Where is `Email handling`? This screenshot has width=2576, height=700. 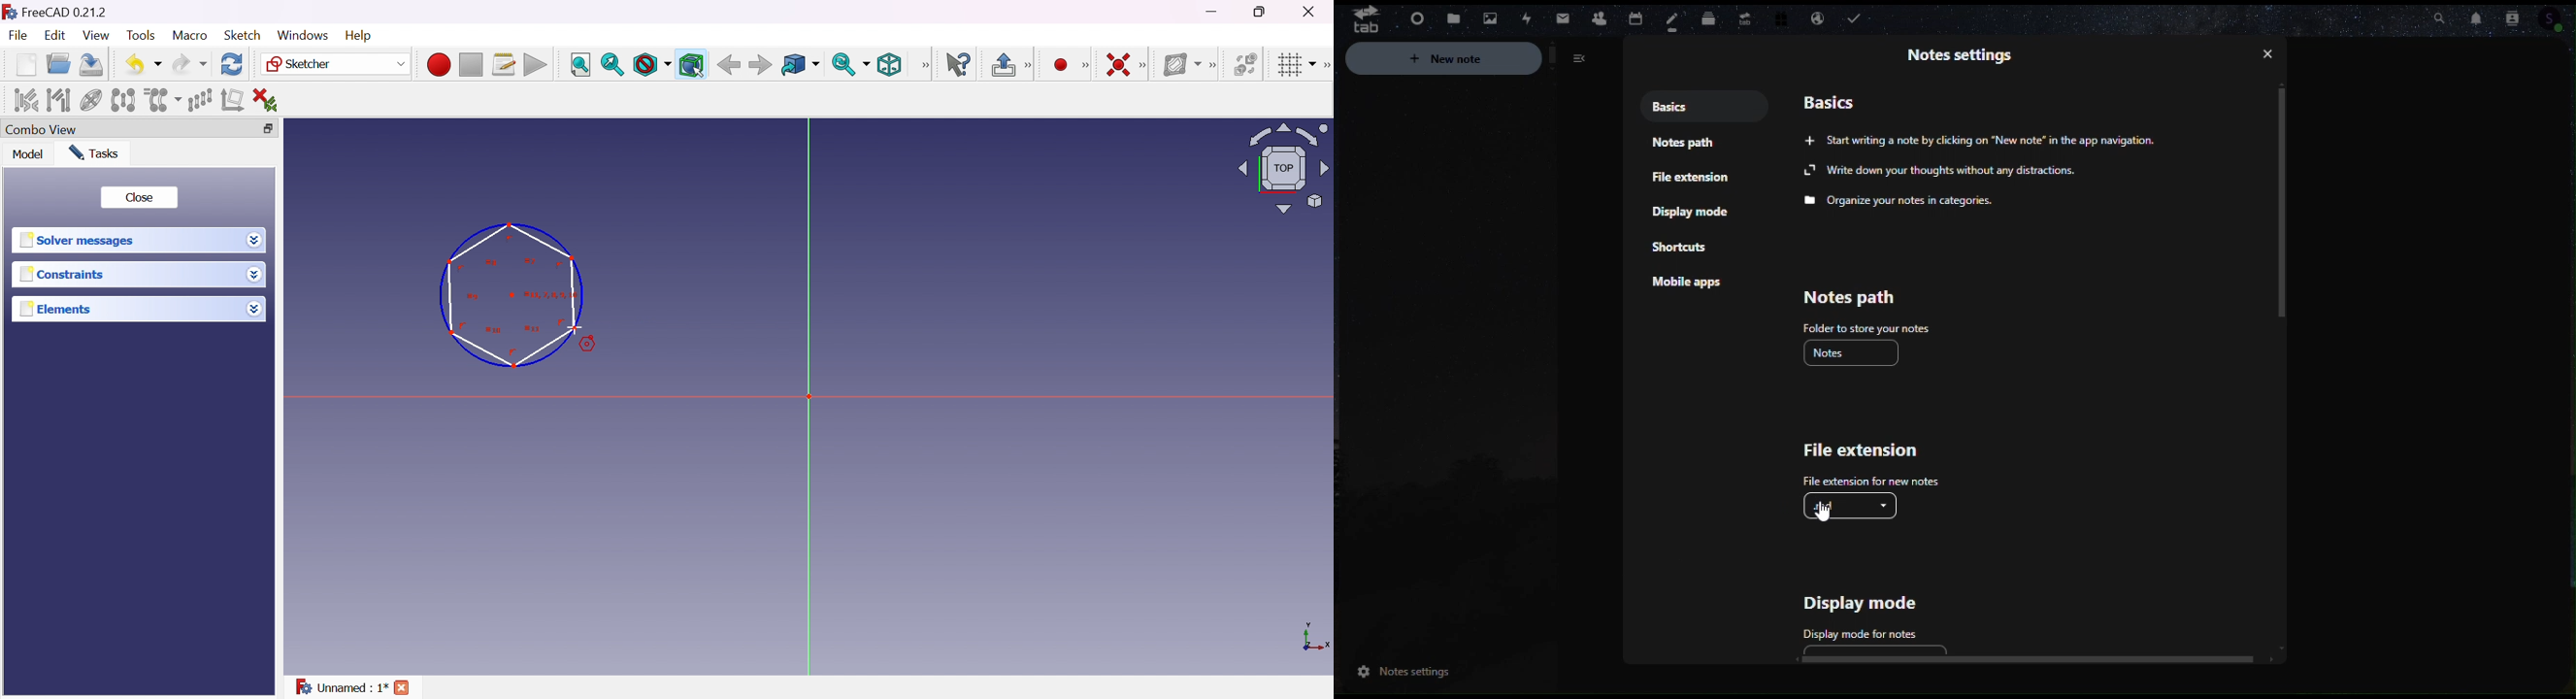
Email handling is located at coordinates (1817, 19).